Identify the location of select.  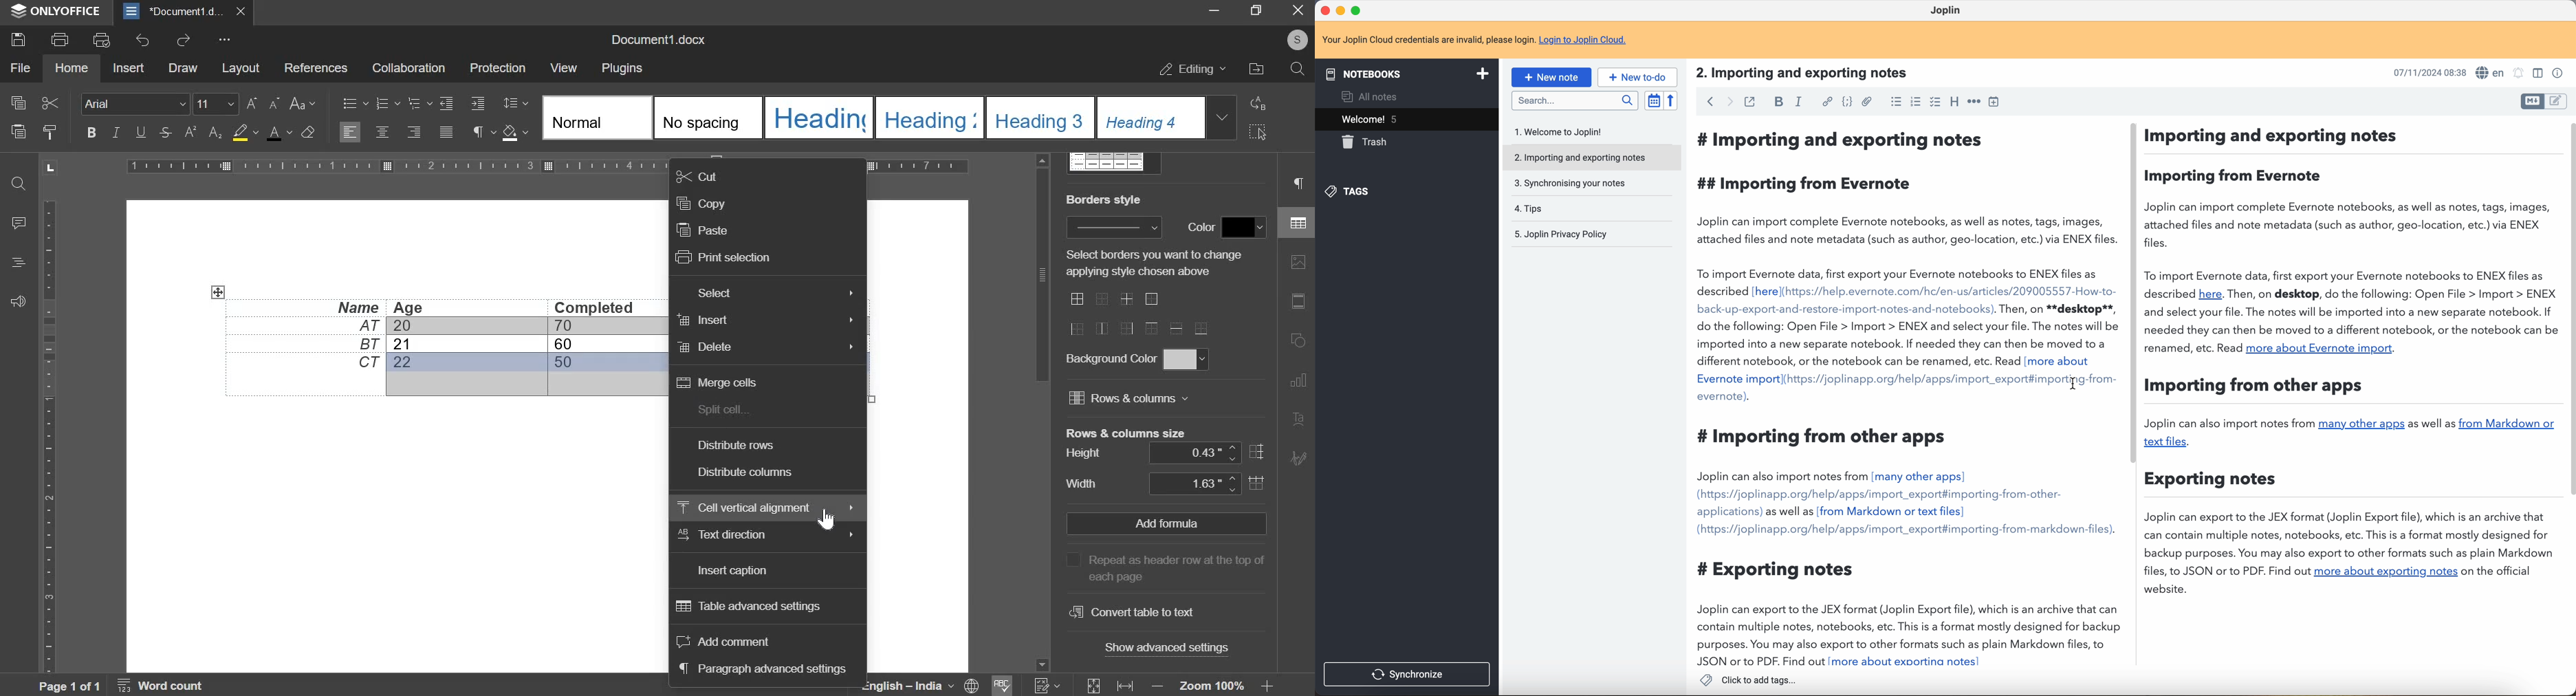
(713, 292).